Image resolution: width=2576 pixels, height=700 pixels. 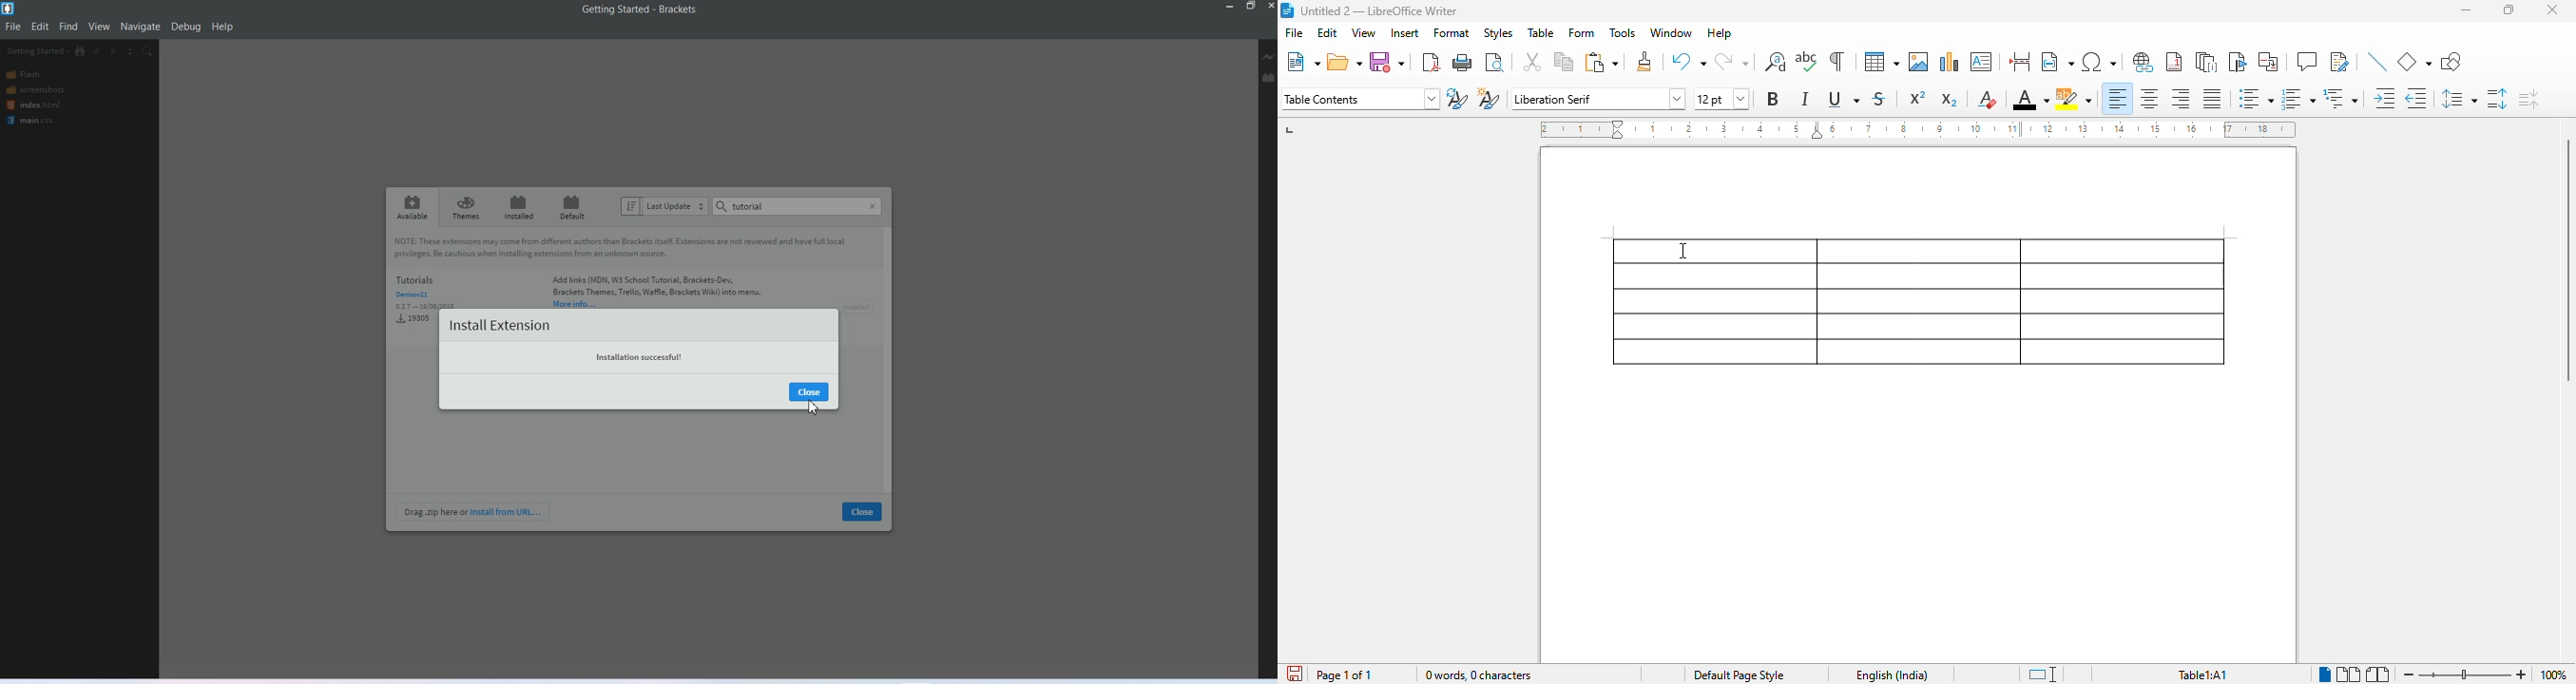 What do you see at coordinates (1379, 11) in the screenshot?
I see `title` at bounding box center [1379, 11].